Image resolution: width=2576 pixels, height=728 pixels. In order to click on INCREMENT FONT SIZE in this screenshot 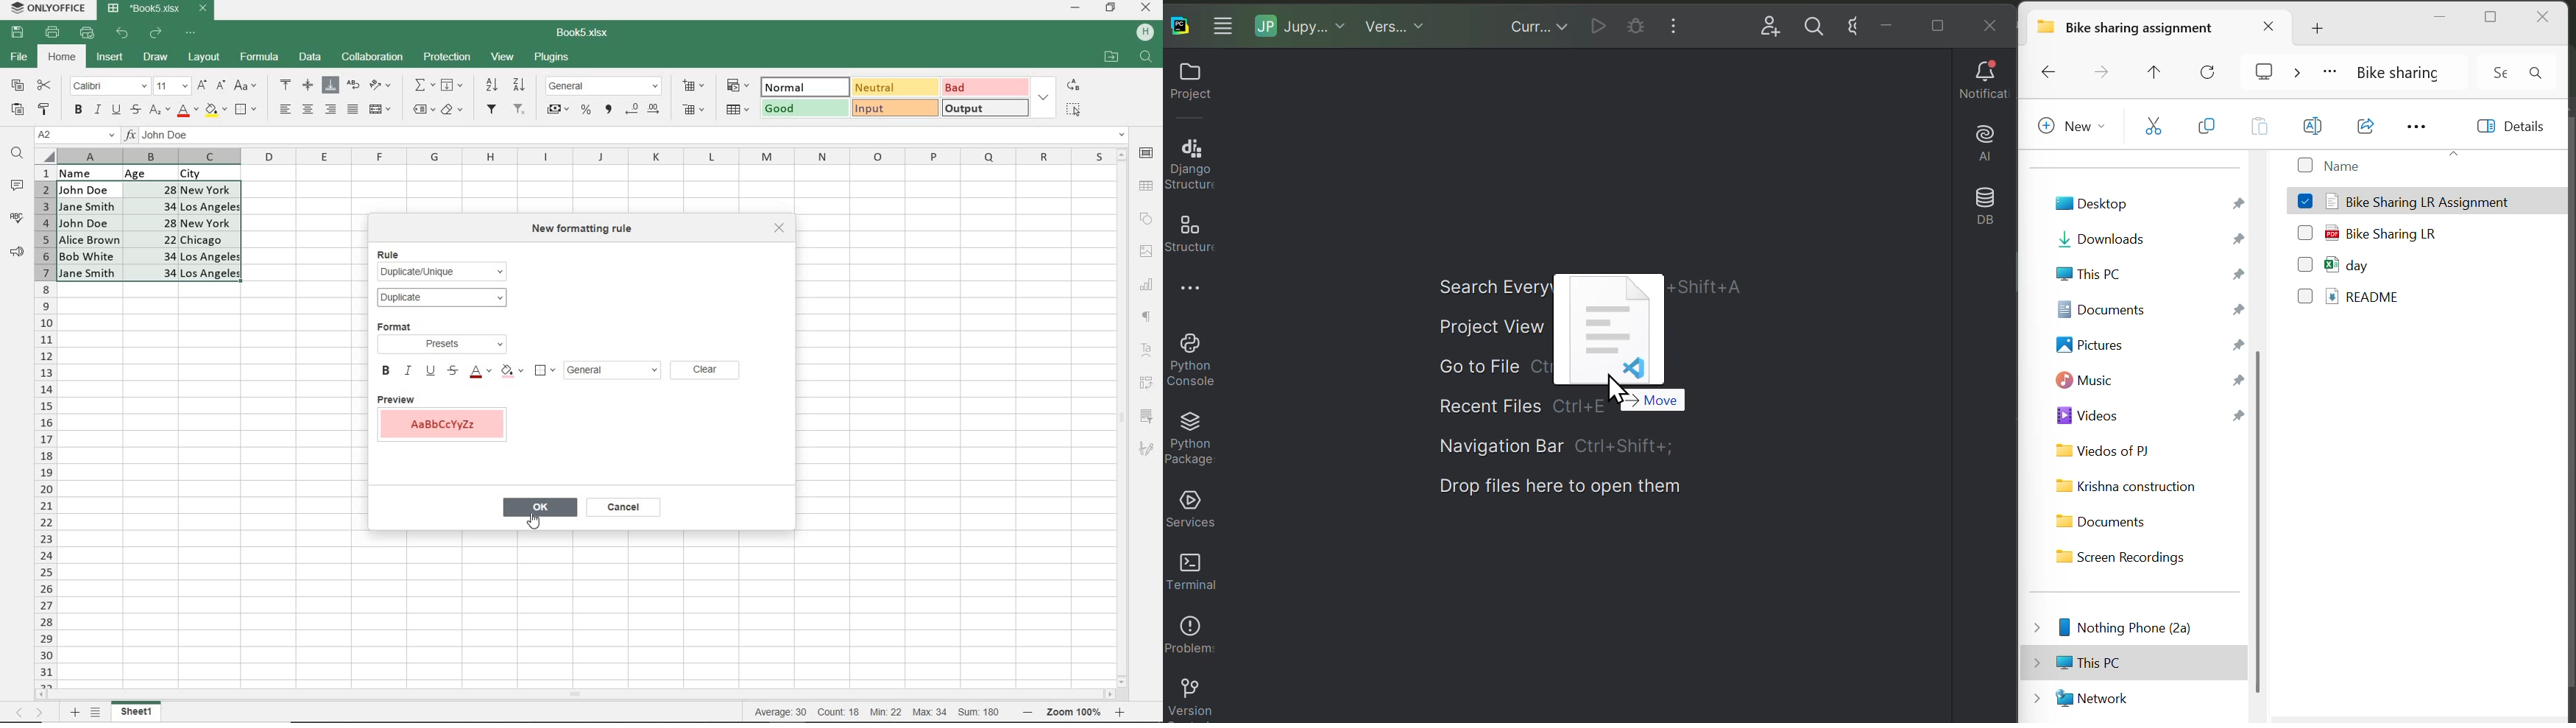, I will do `click(202, 85)`.